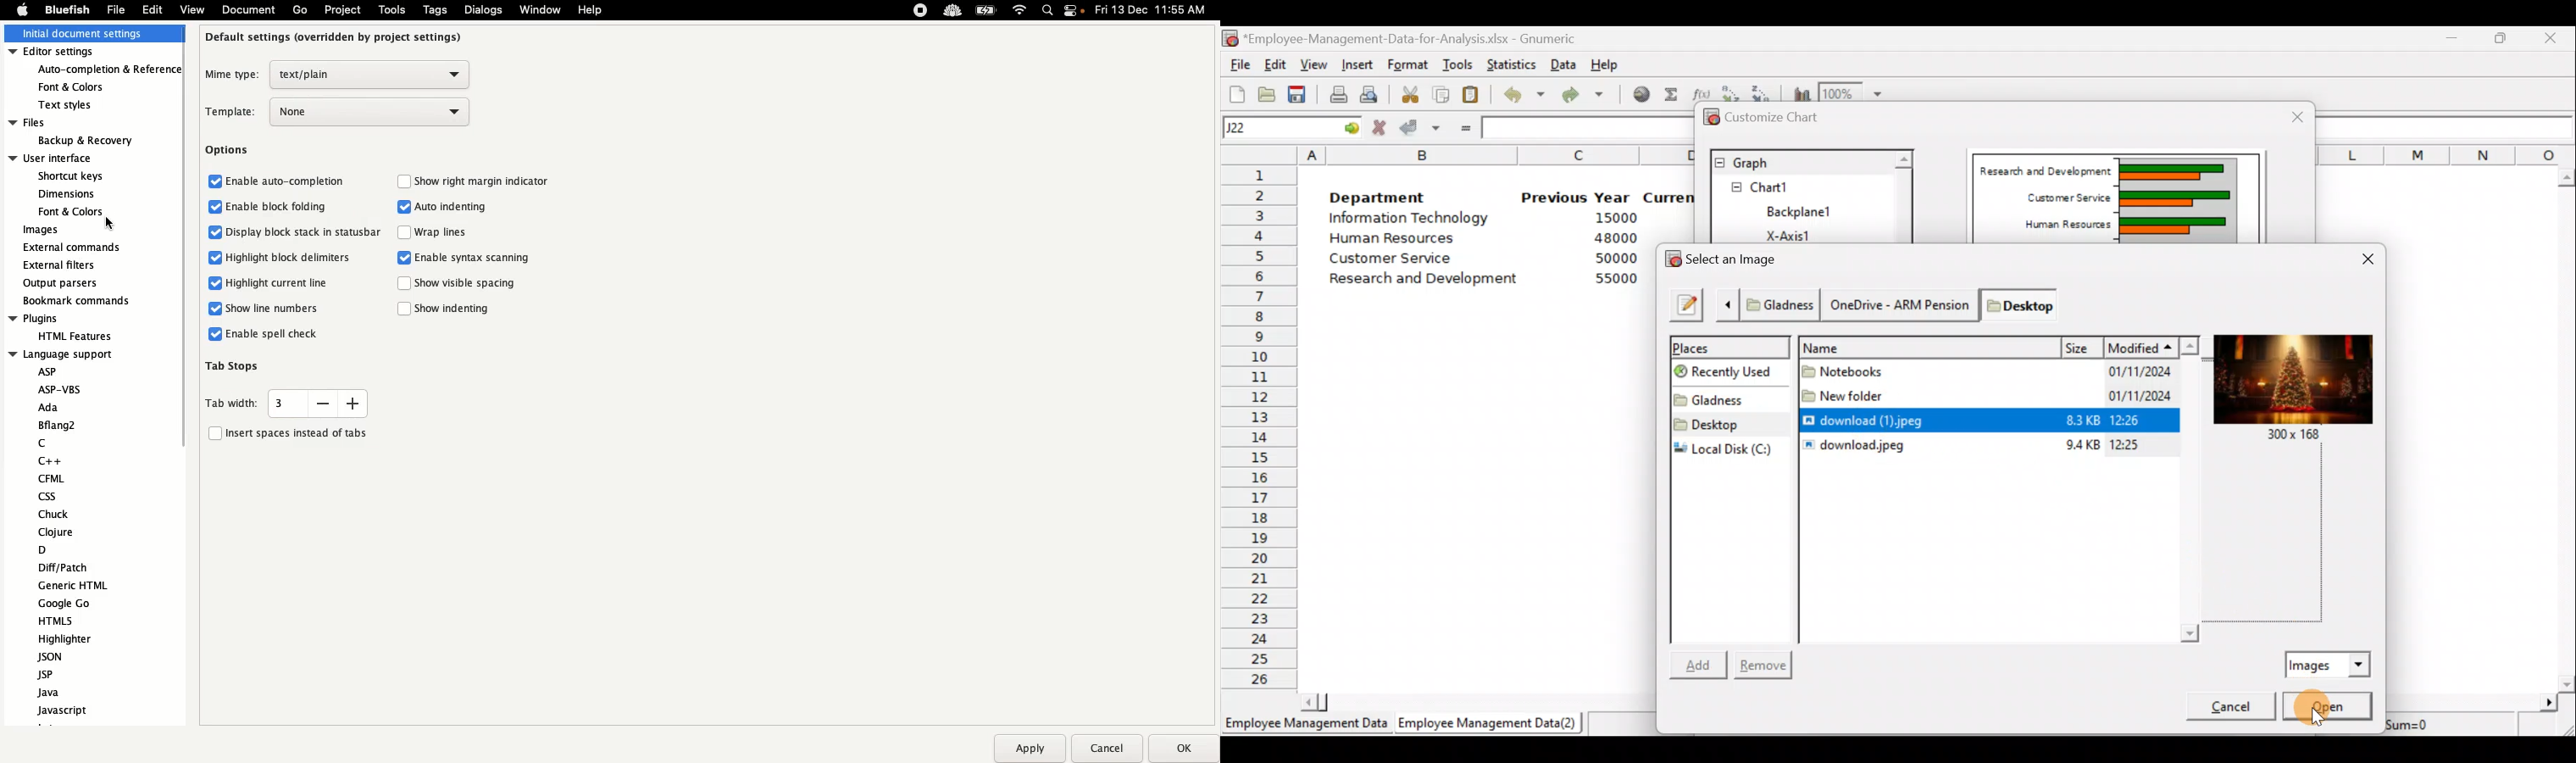  Describe the element at coordinates (1731, 345) in the screenshot. I see `Places` at that location.